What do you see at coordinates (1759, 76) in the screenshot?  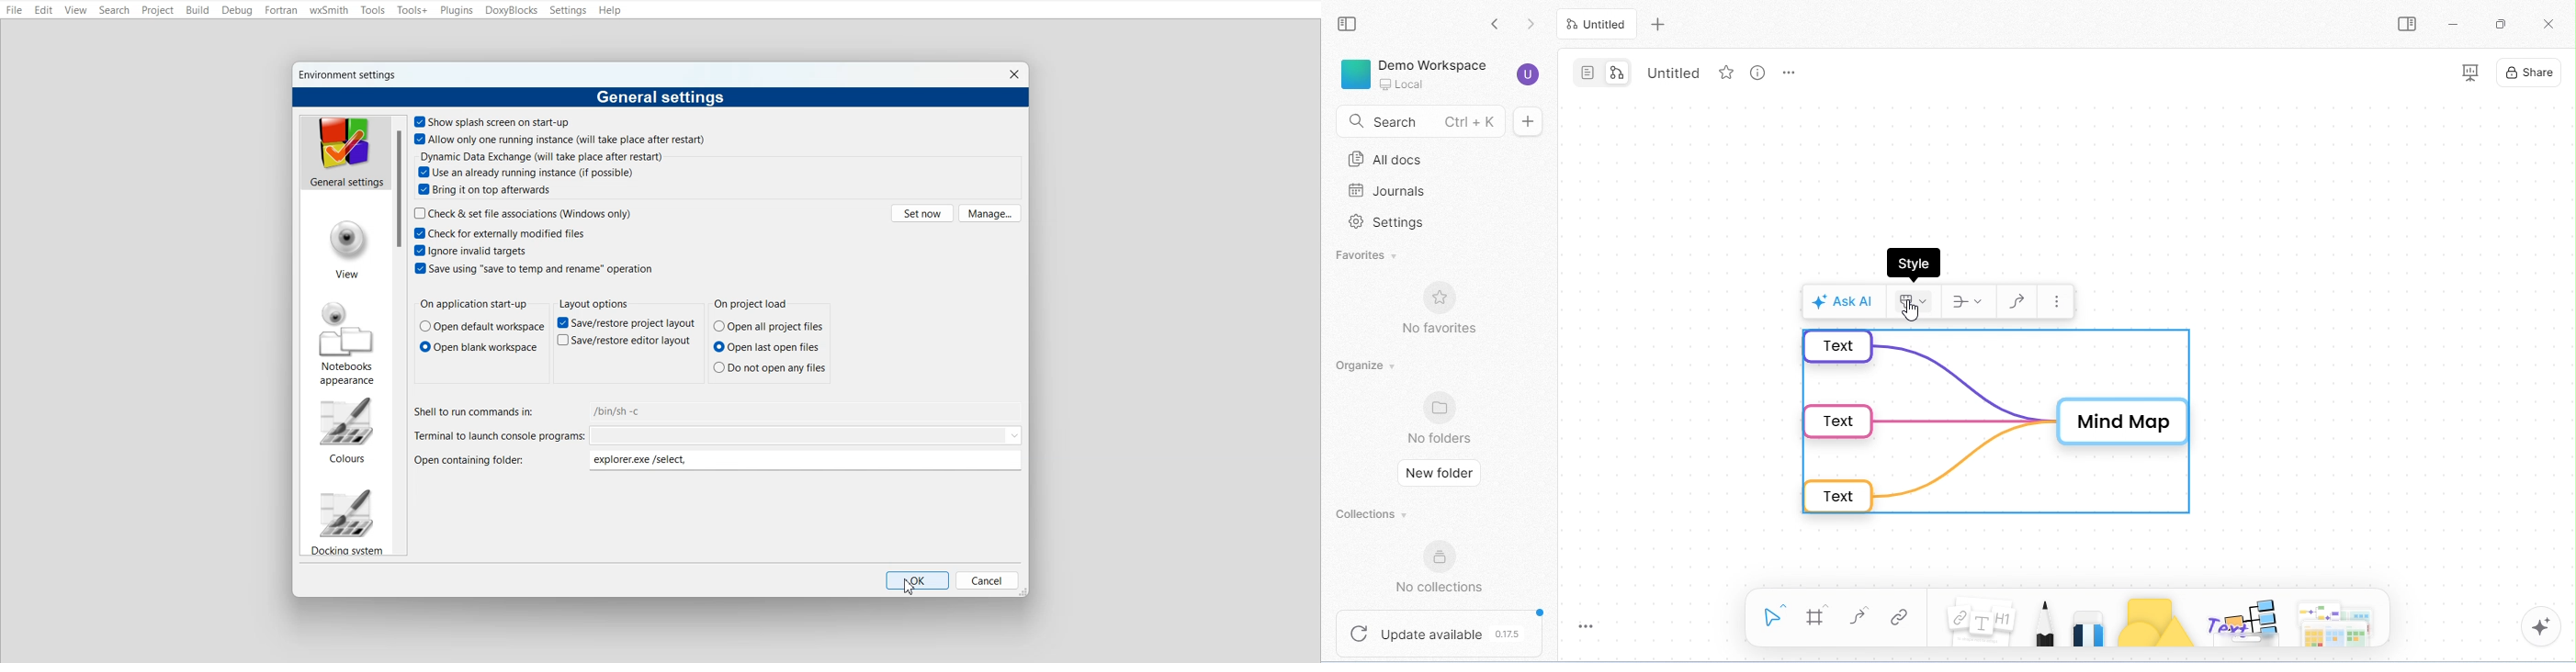 I see `view option` at bounding box center [1759, 76].